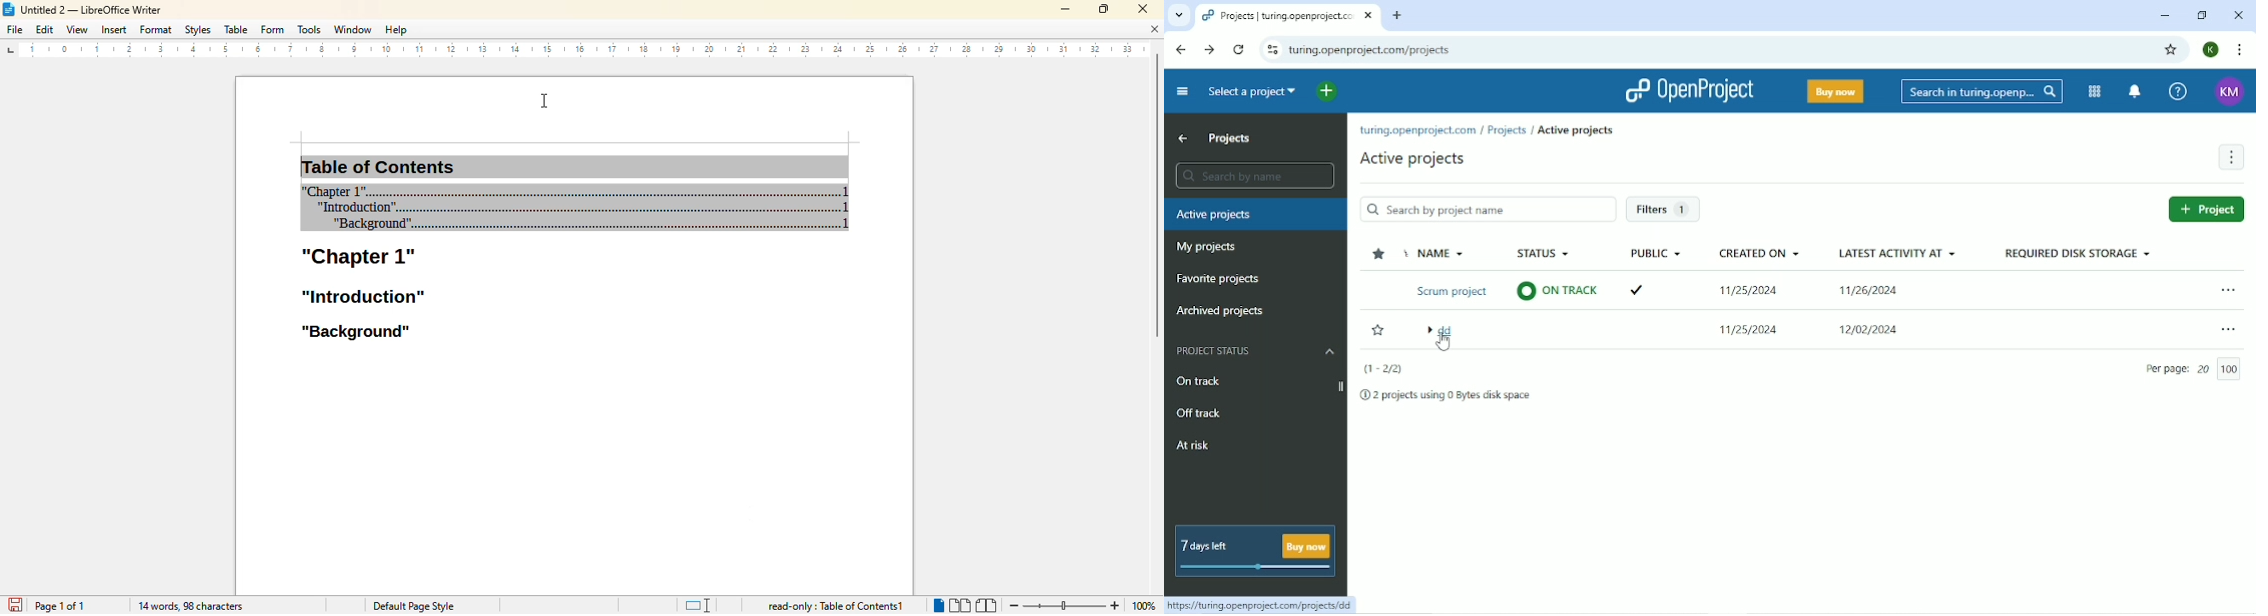 Image resolution: width=2268 pixels, height=616 pixels. What do you see at coordinates (14, 605) in the screenshot?
I see `click to save document` at bounding box center [14, 605].